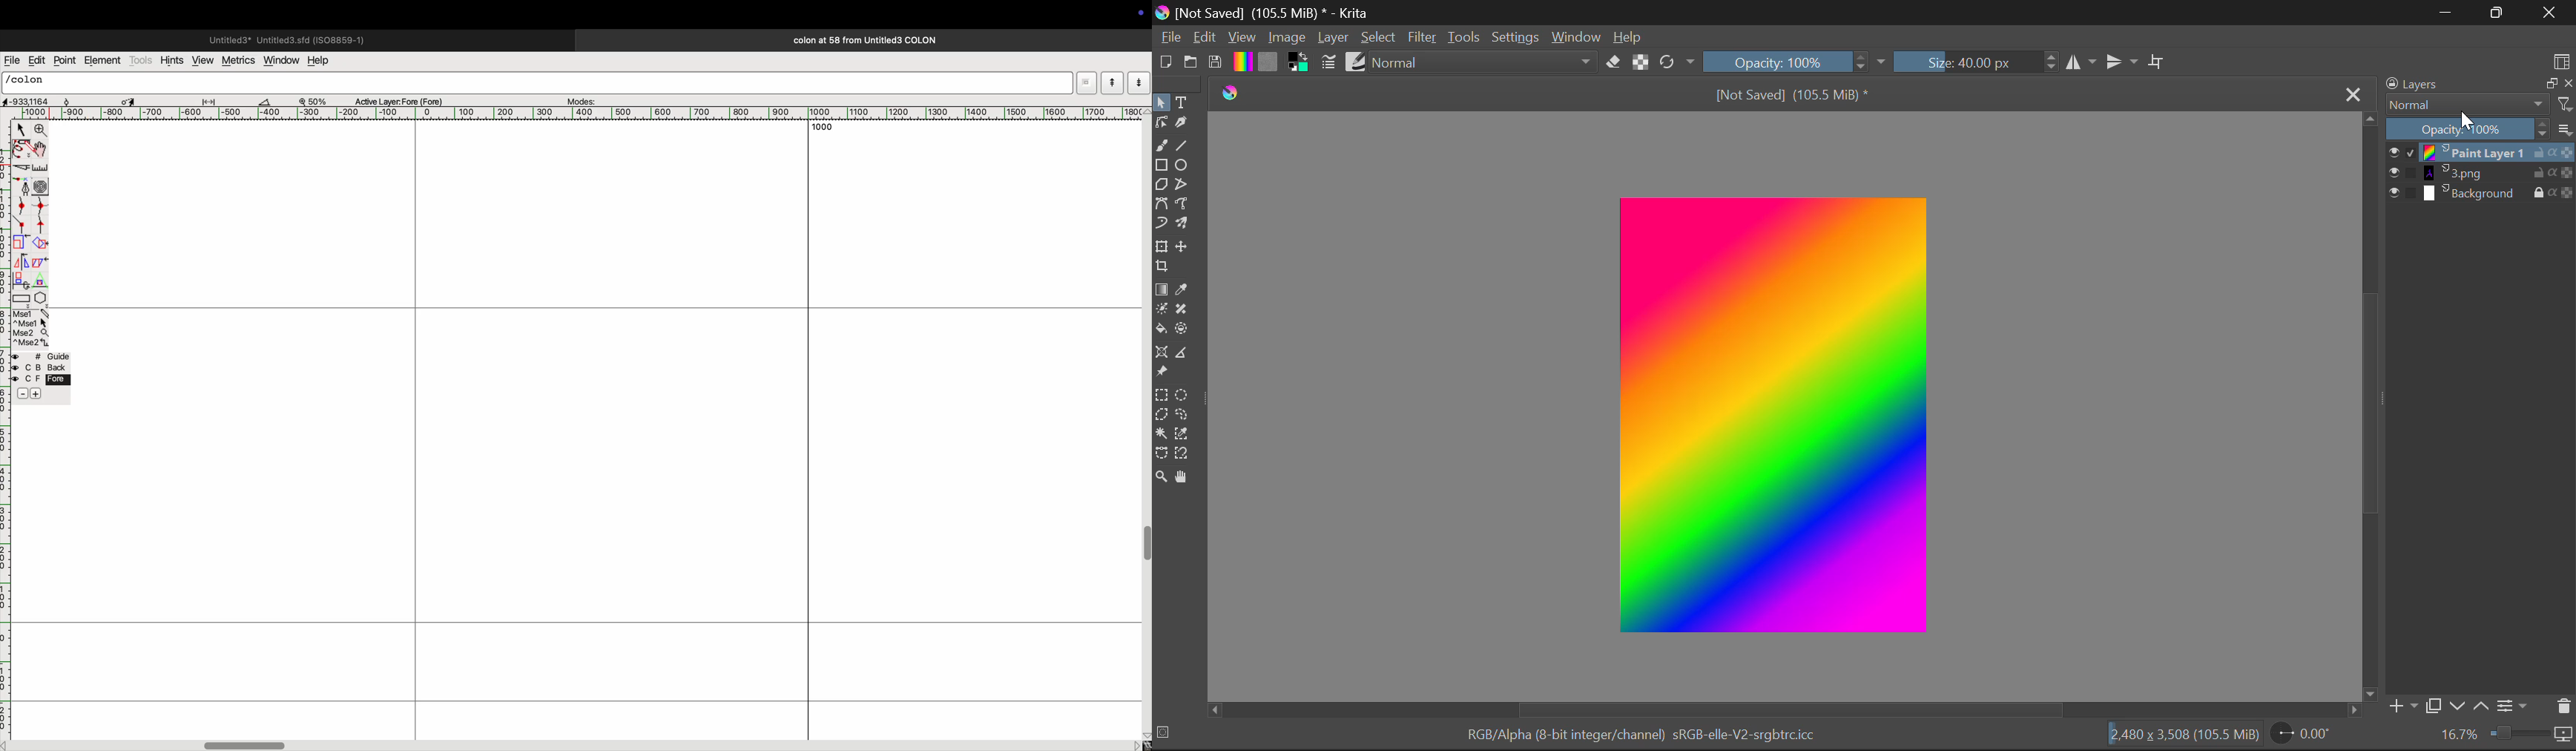 This screenshot has width=2576, height=756. What do you see at coordinates (1242, 62) in the screenshot?
I see `Gradient` at bounding box center [1242, 62].